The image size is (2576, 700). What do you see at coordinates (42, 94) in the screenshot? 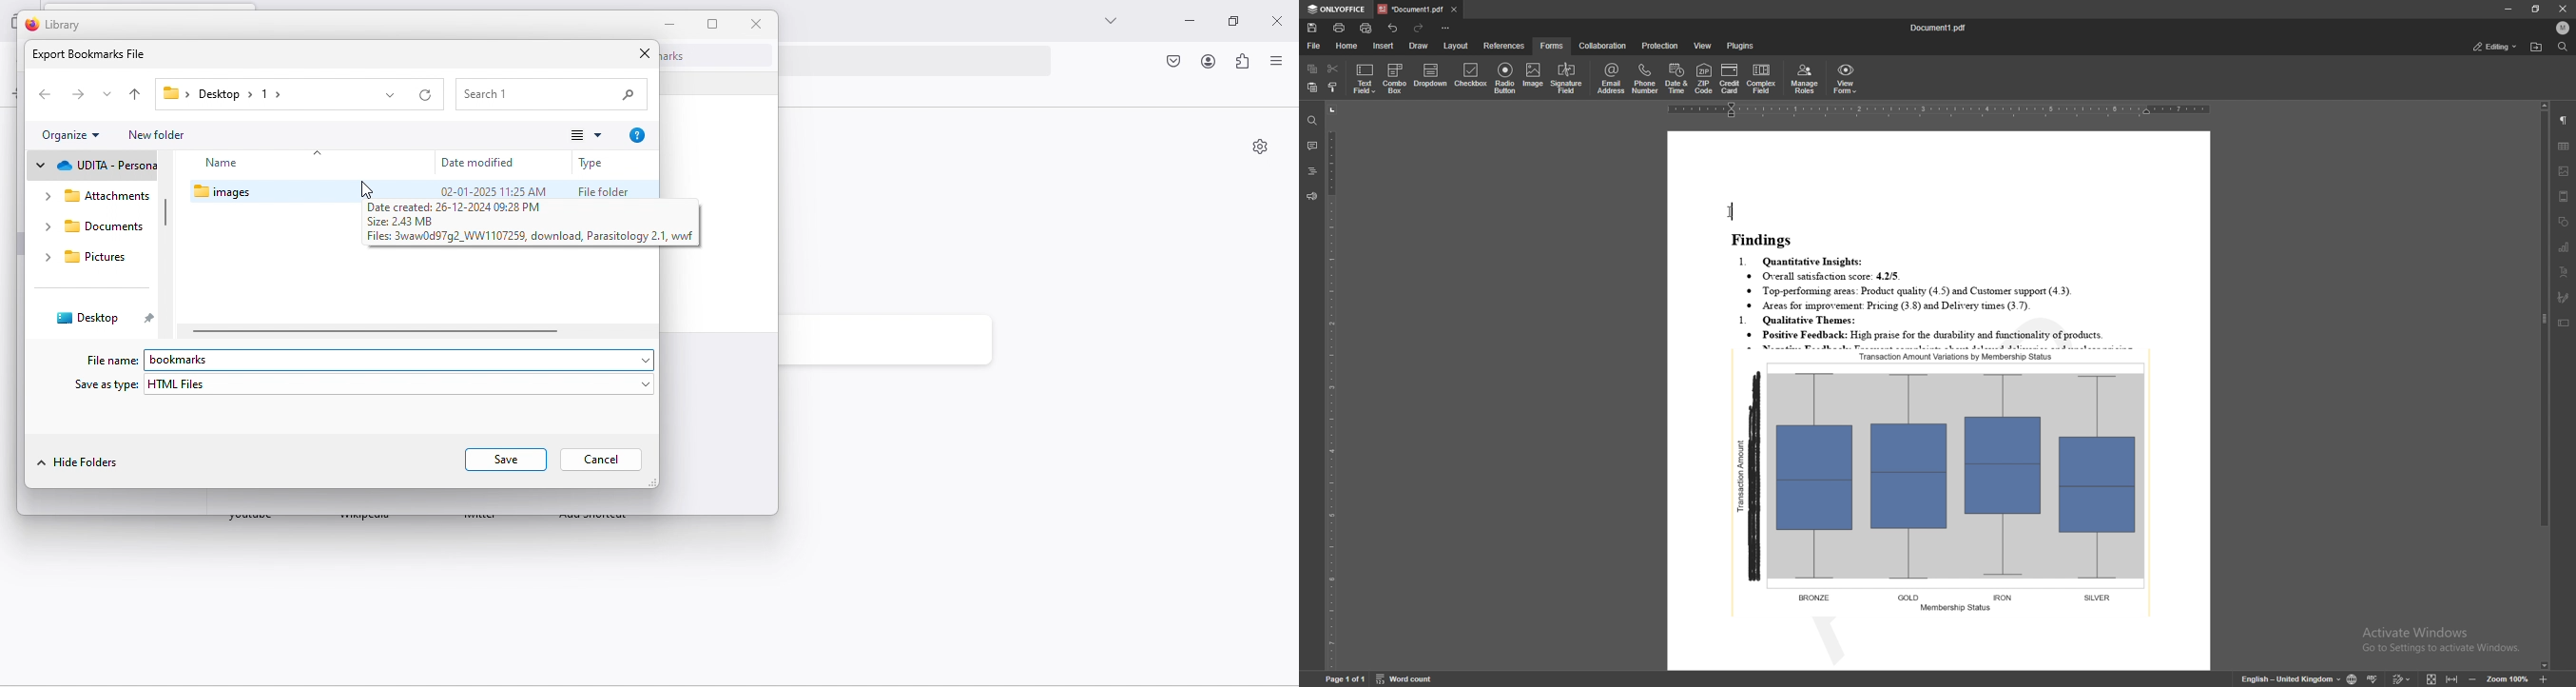
I see `backward` at bounding box center [42, 94].